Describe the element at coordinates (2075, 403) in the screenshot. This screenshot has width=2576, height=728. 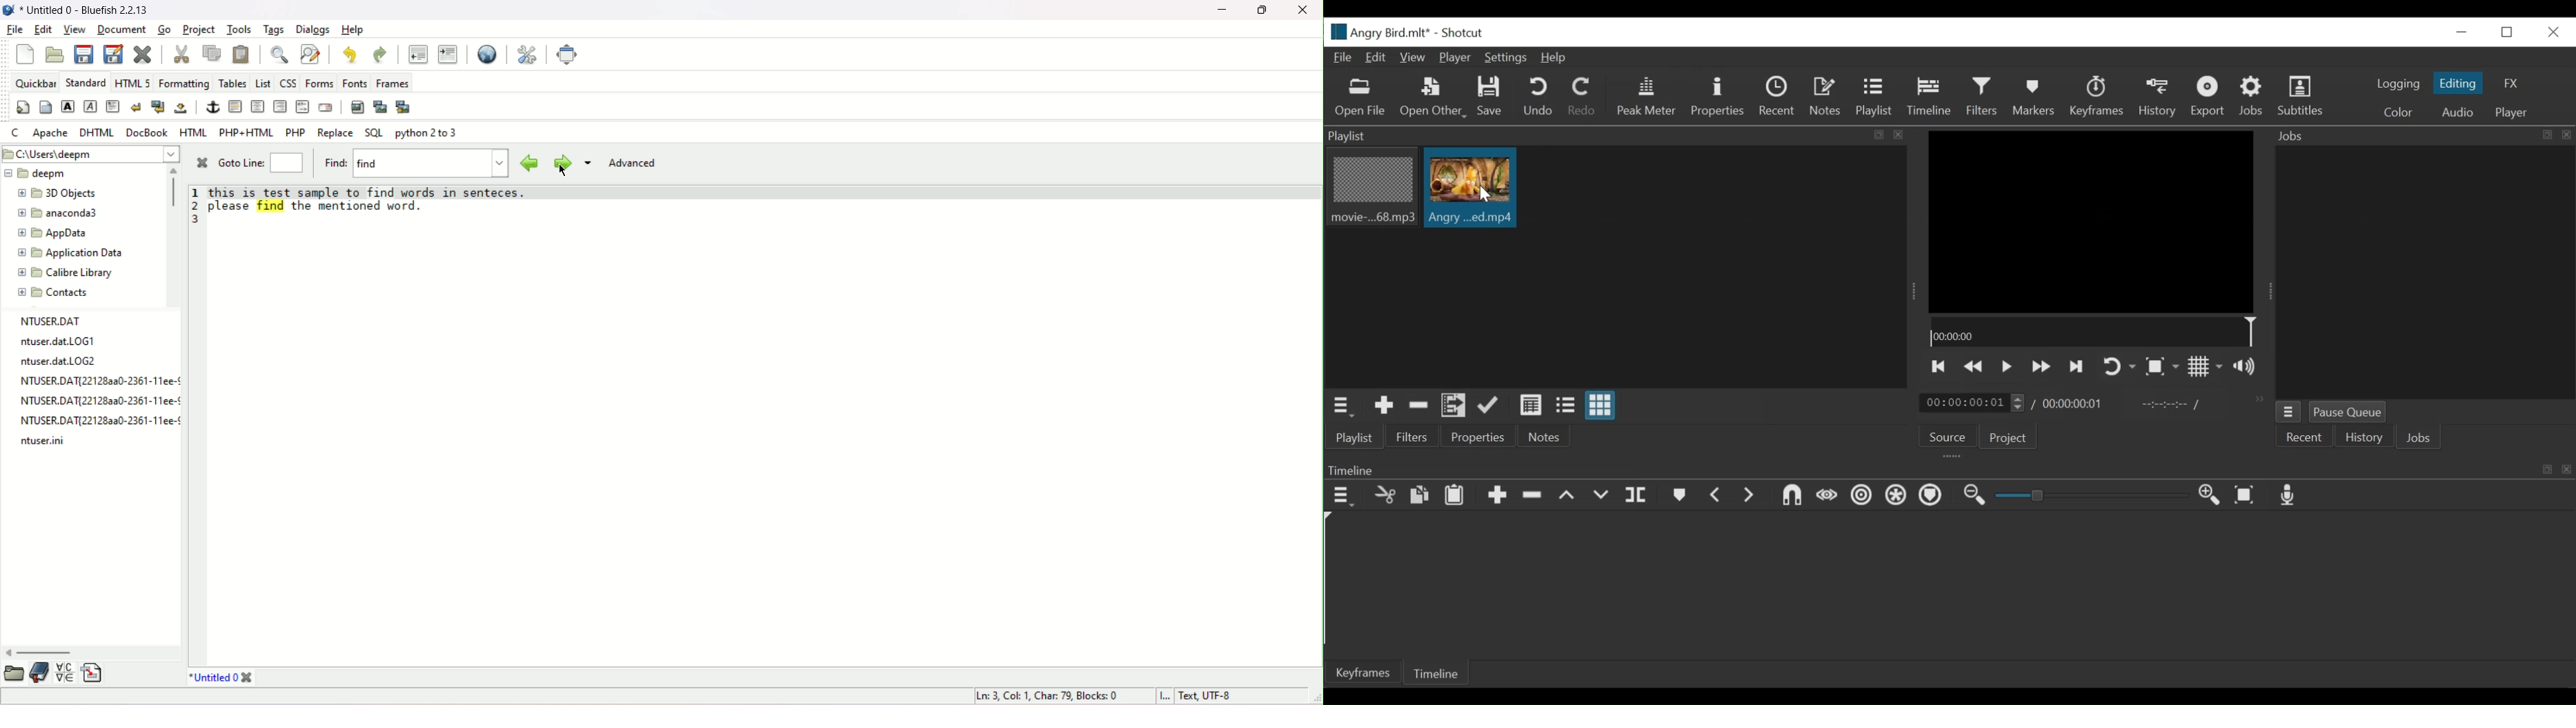
I see `Total Duration` at that location.